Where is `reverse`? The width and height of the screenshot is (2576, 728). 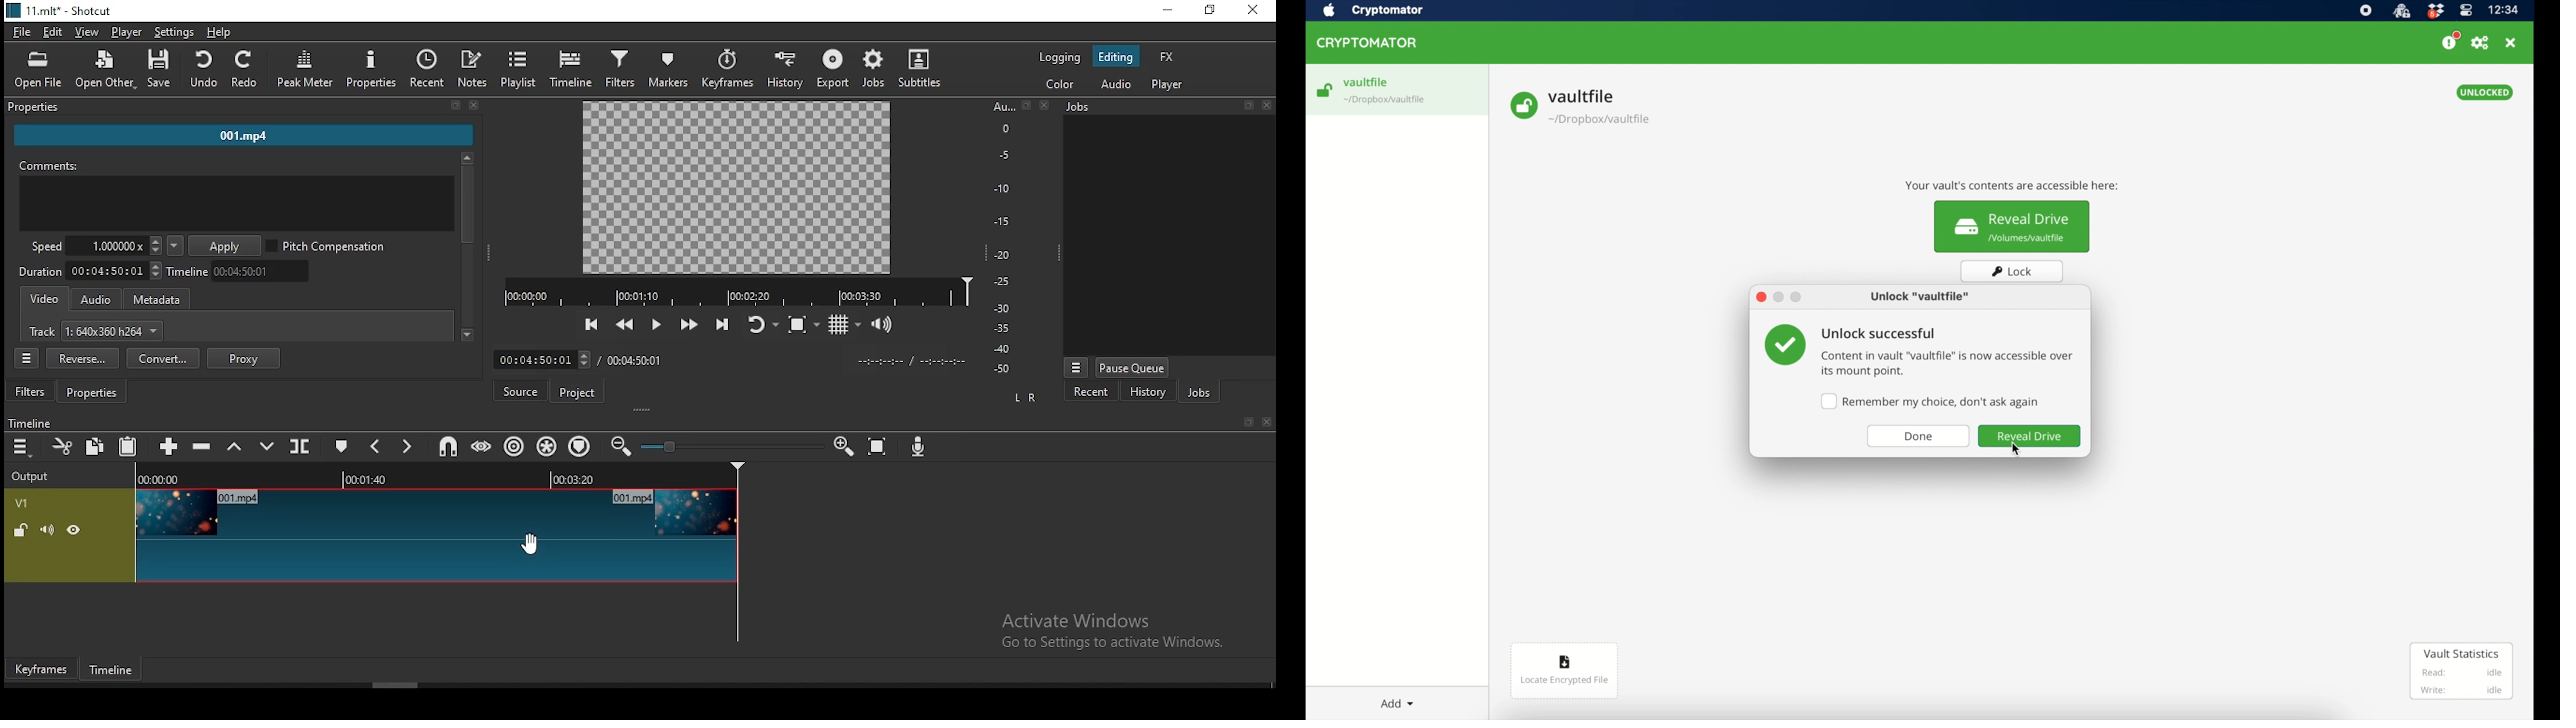
reverse is located at coordinates (84, 358).